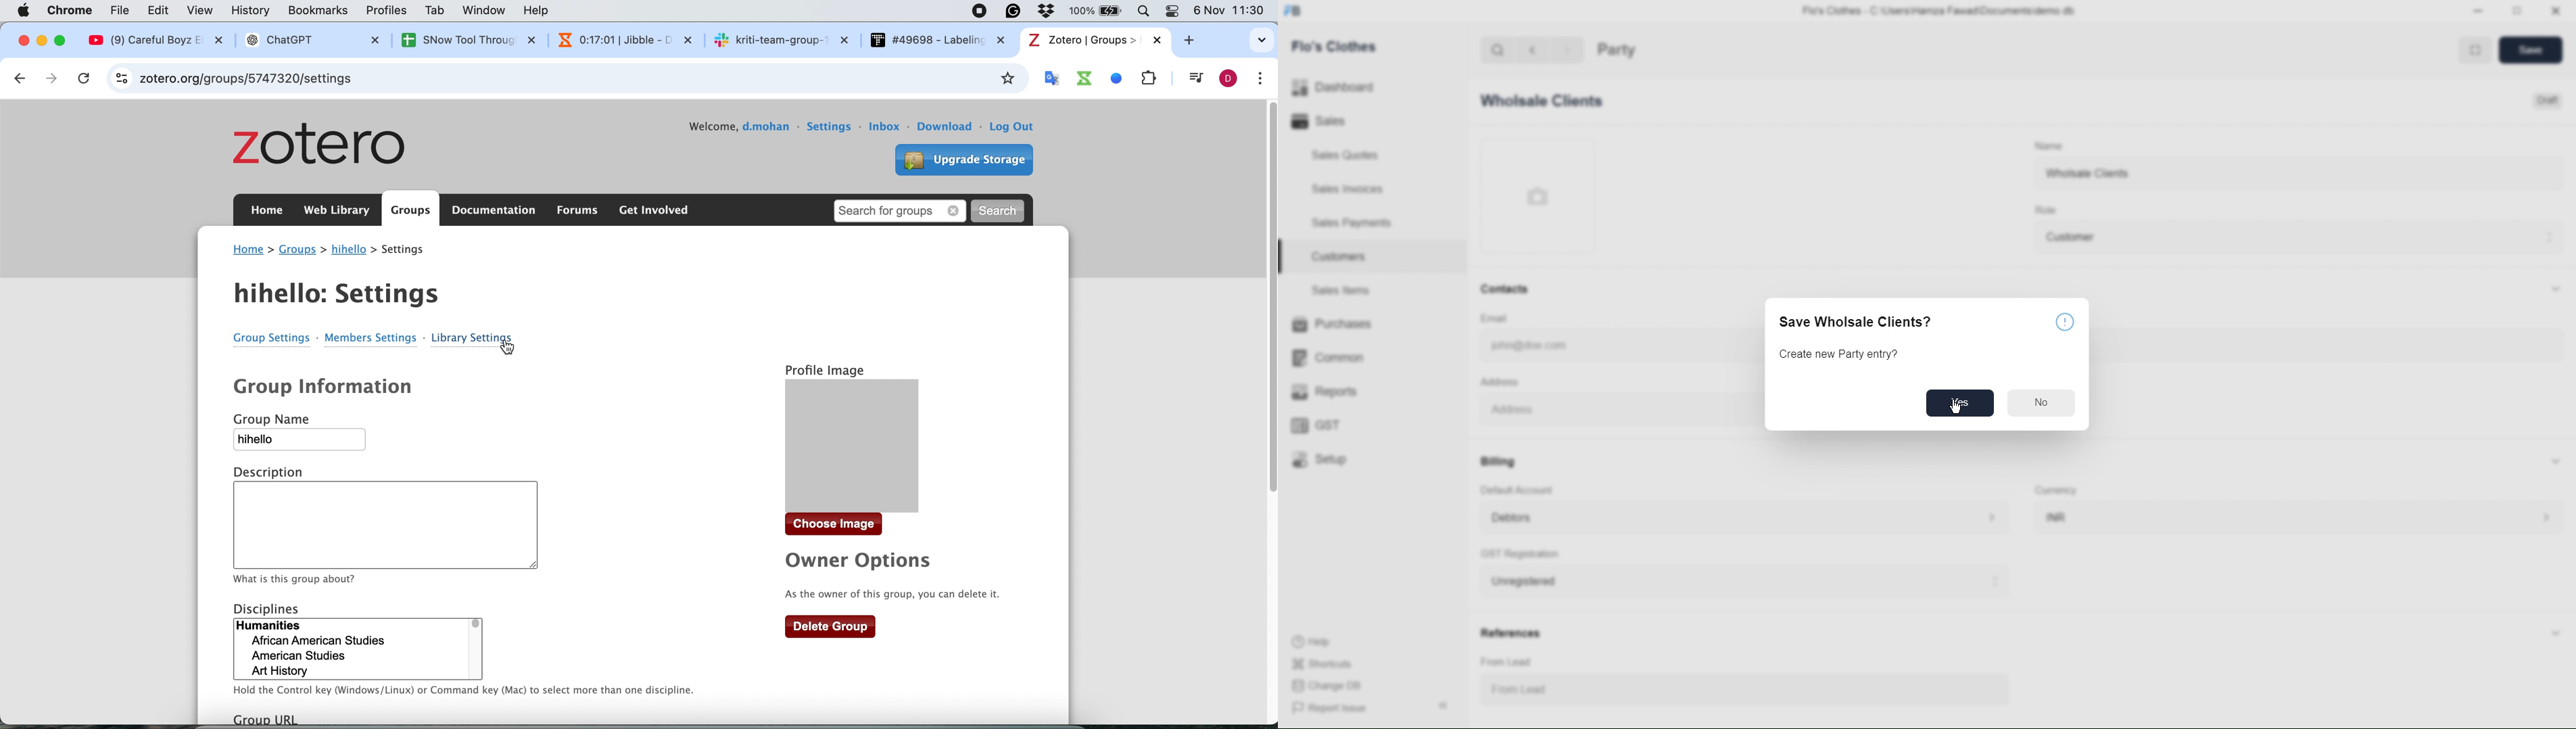 The width and height of the screenshot is (2576, 756). What do you see at coordinates (1846, 355) in the screenshot?
I see `Create new Party entry?` at bounding box center [1846, 355].